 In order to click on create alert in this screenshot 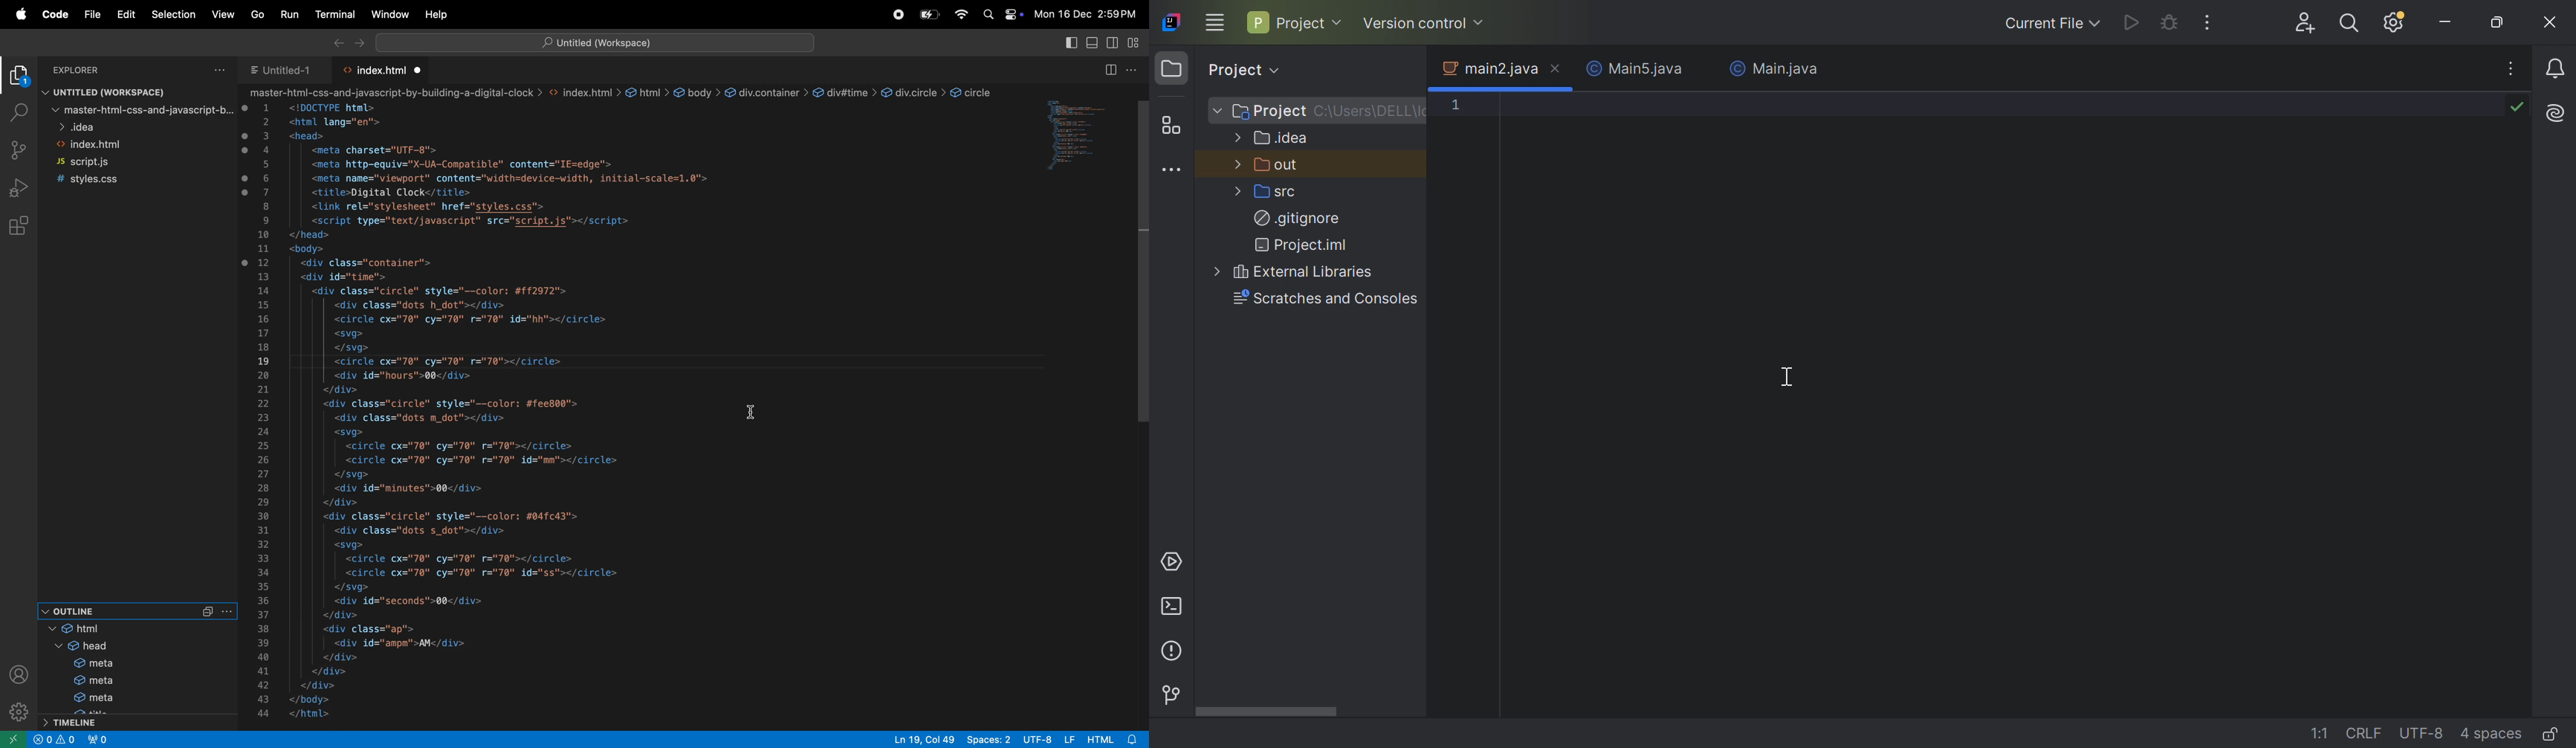, I will do `click(43, 740)`.